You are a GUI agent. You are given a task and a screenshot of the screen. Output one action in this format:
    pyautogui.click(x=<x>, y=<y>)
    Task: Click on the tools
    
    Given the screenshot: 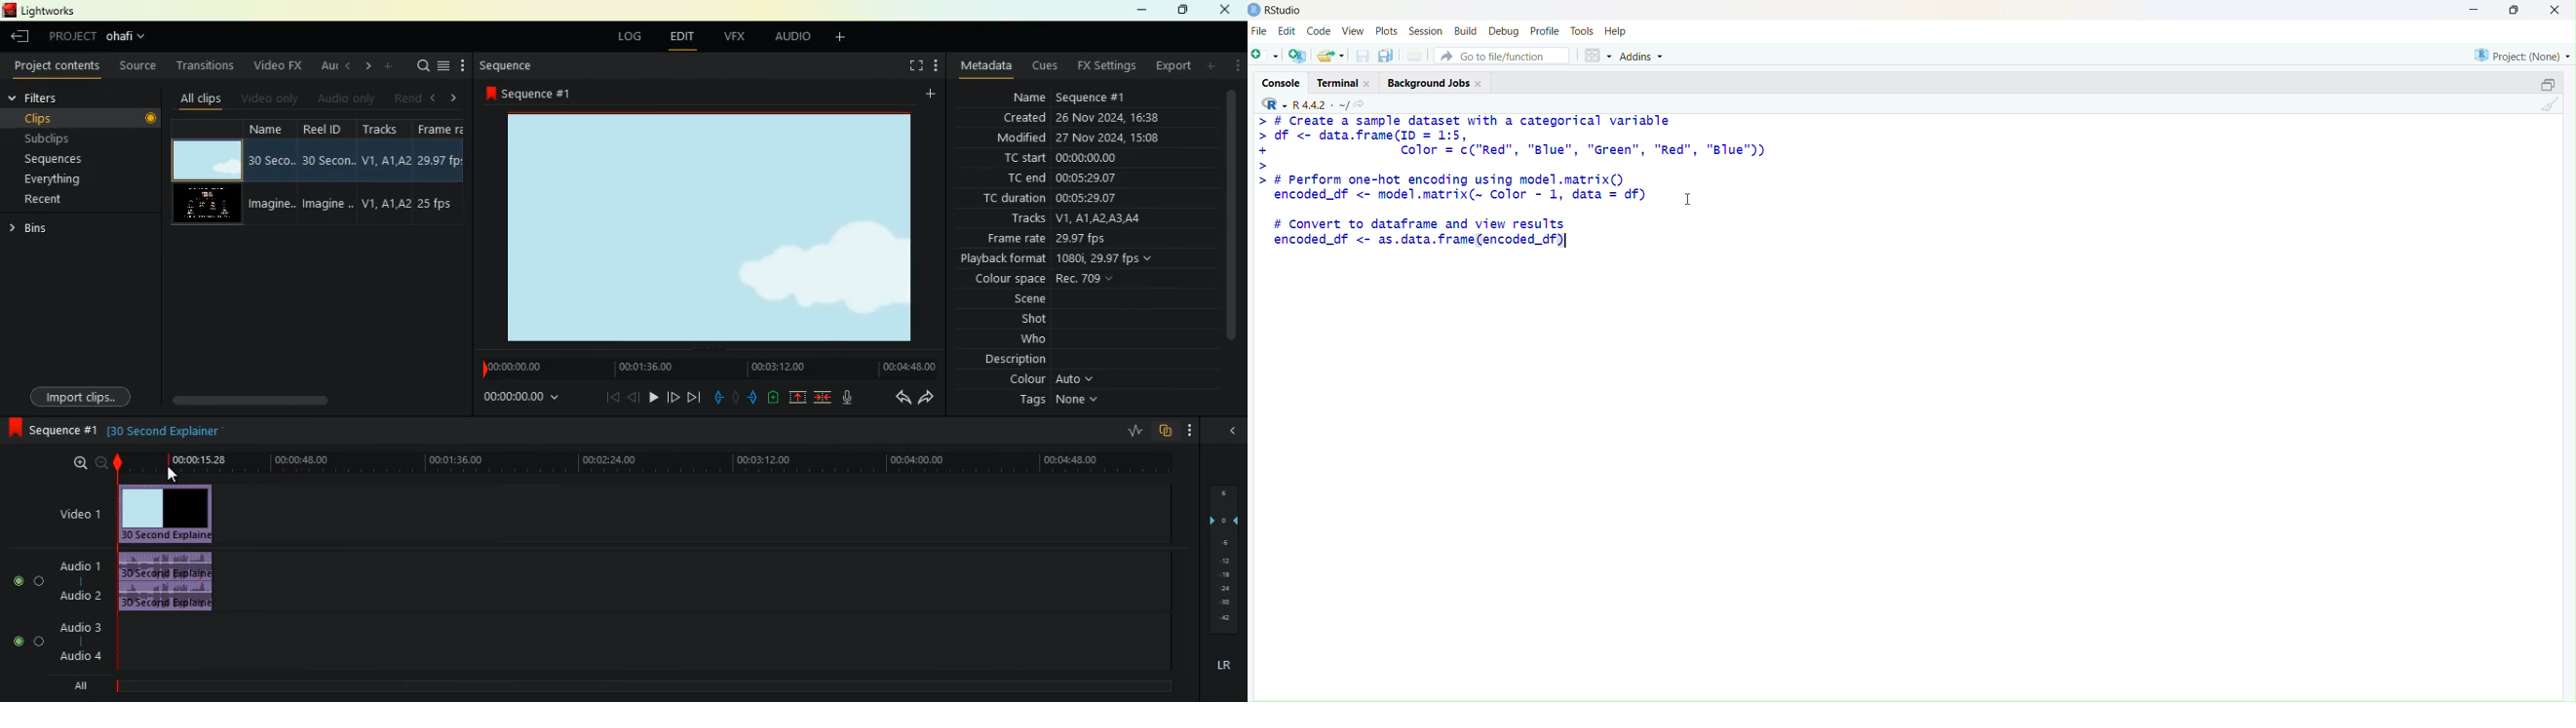 What is the action you would take?
    pyautogui.click(x=1582, y=31)
    